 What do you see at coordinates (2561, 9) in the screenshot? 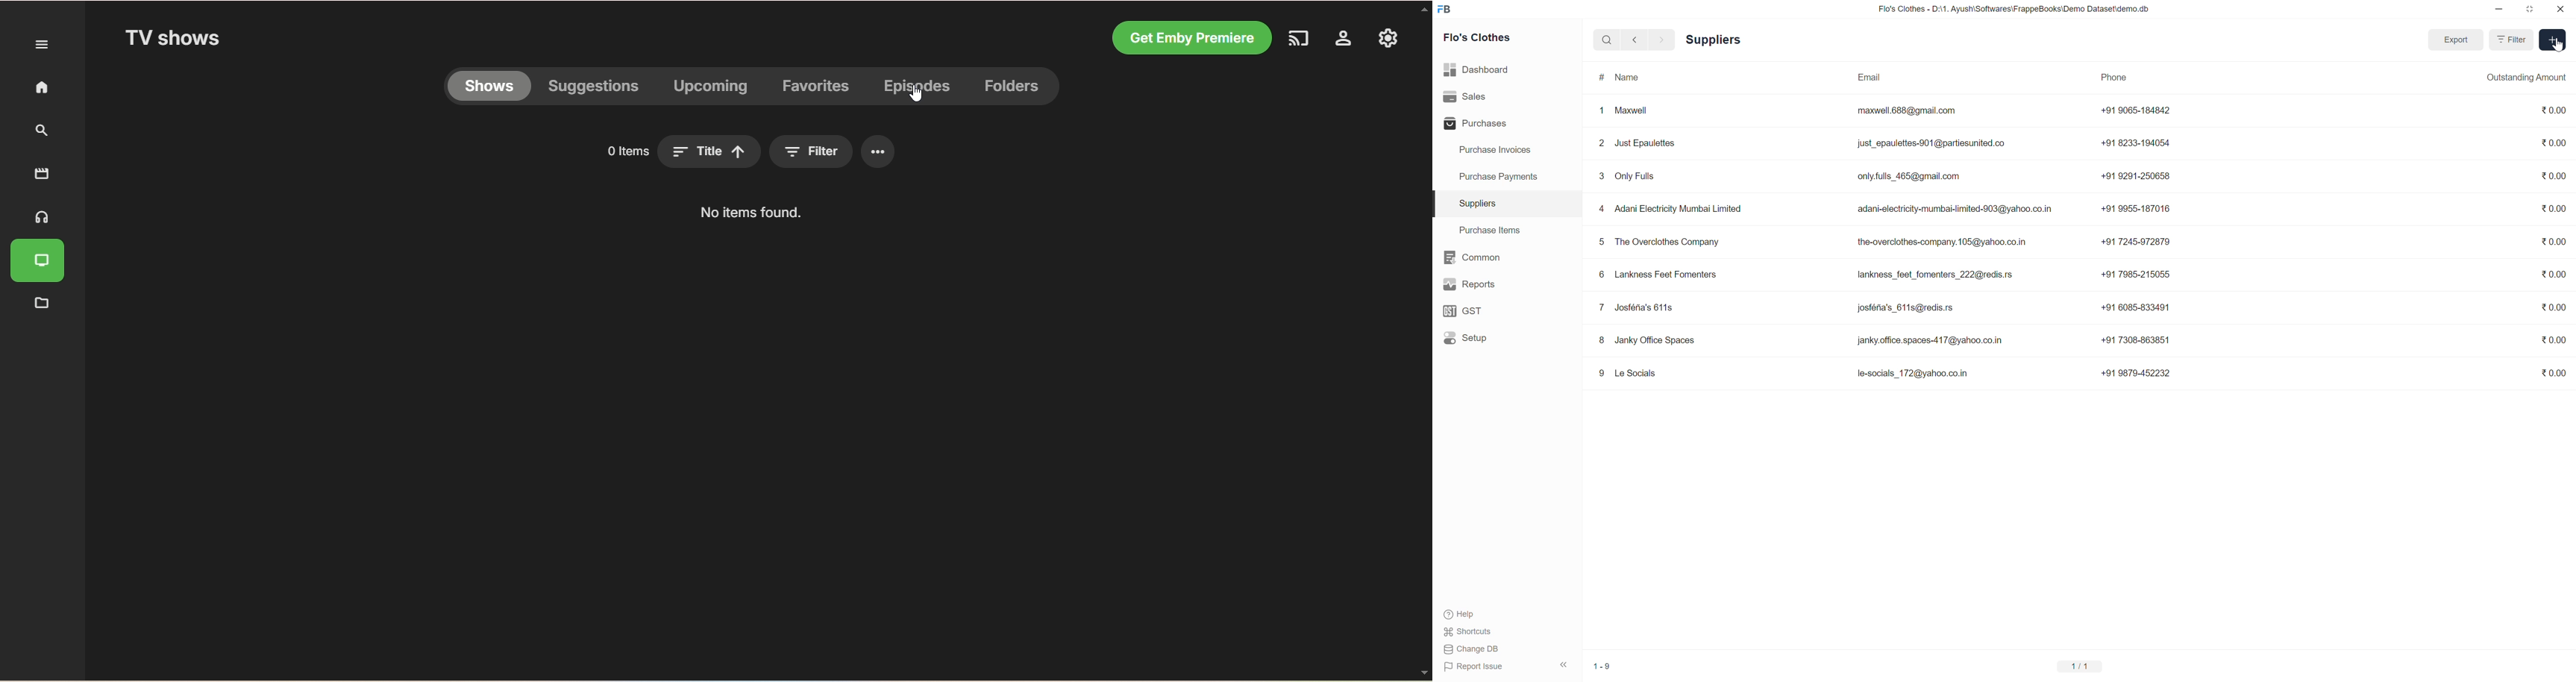
I see `Close` at bounding box center [2561, 9].